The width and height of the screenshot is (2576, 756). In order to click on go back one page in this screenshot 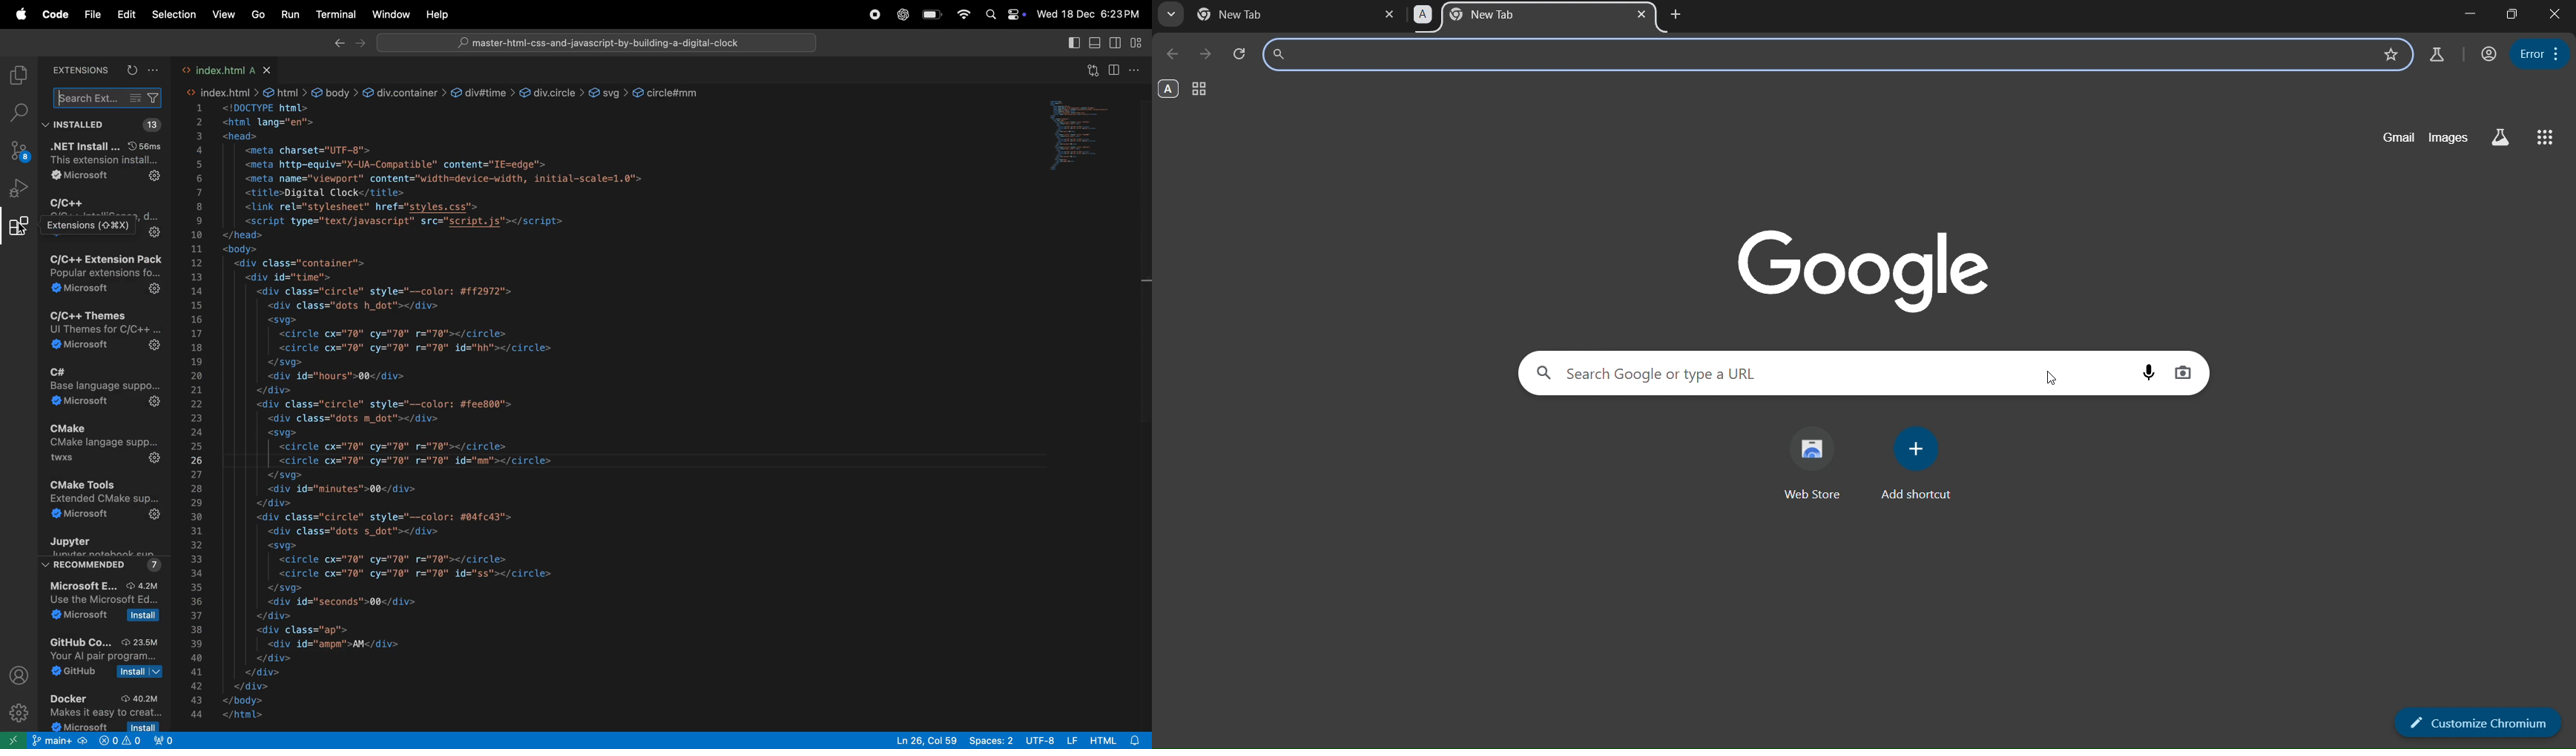, I will do `click(1173, 55)`.